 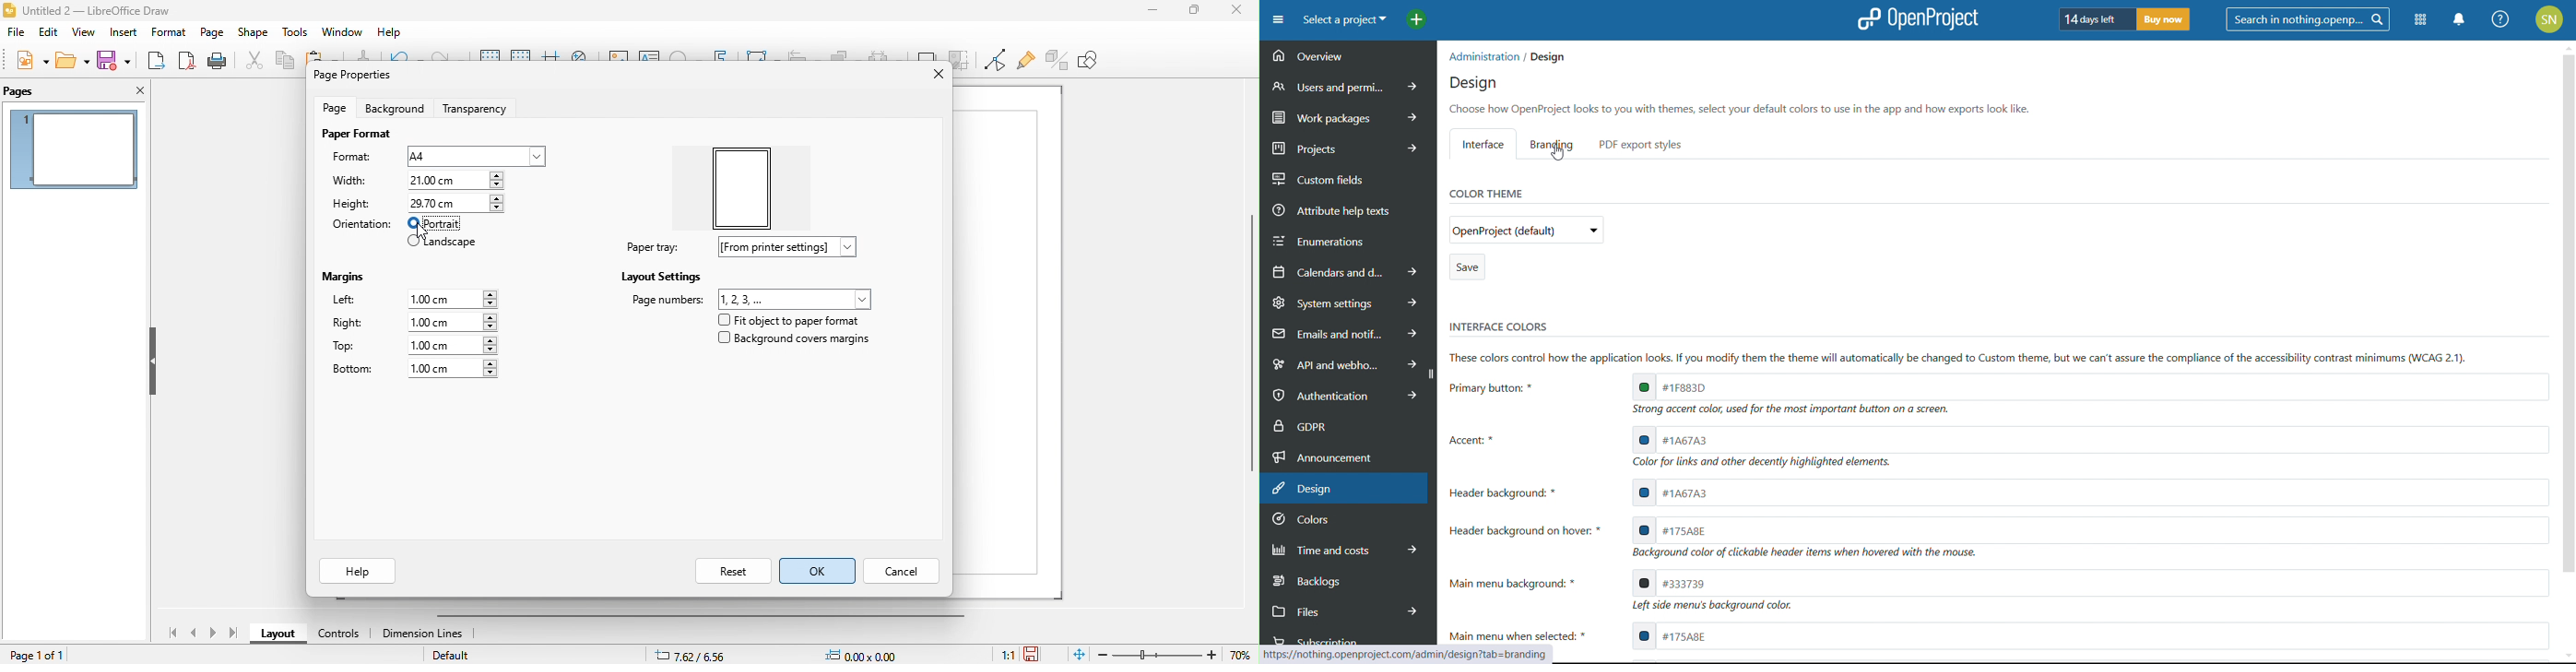 I want to click on margins, so click(x=342, y=277).